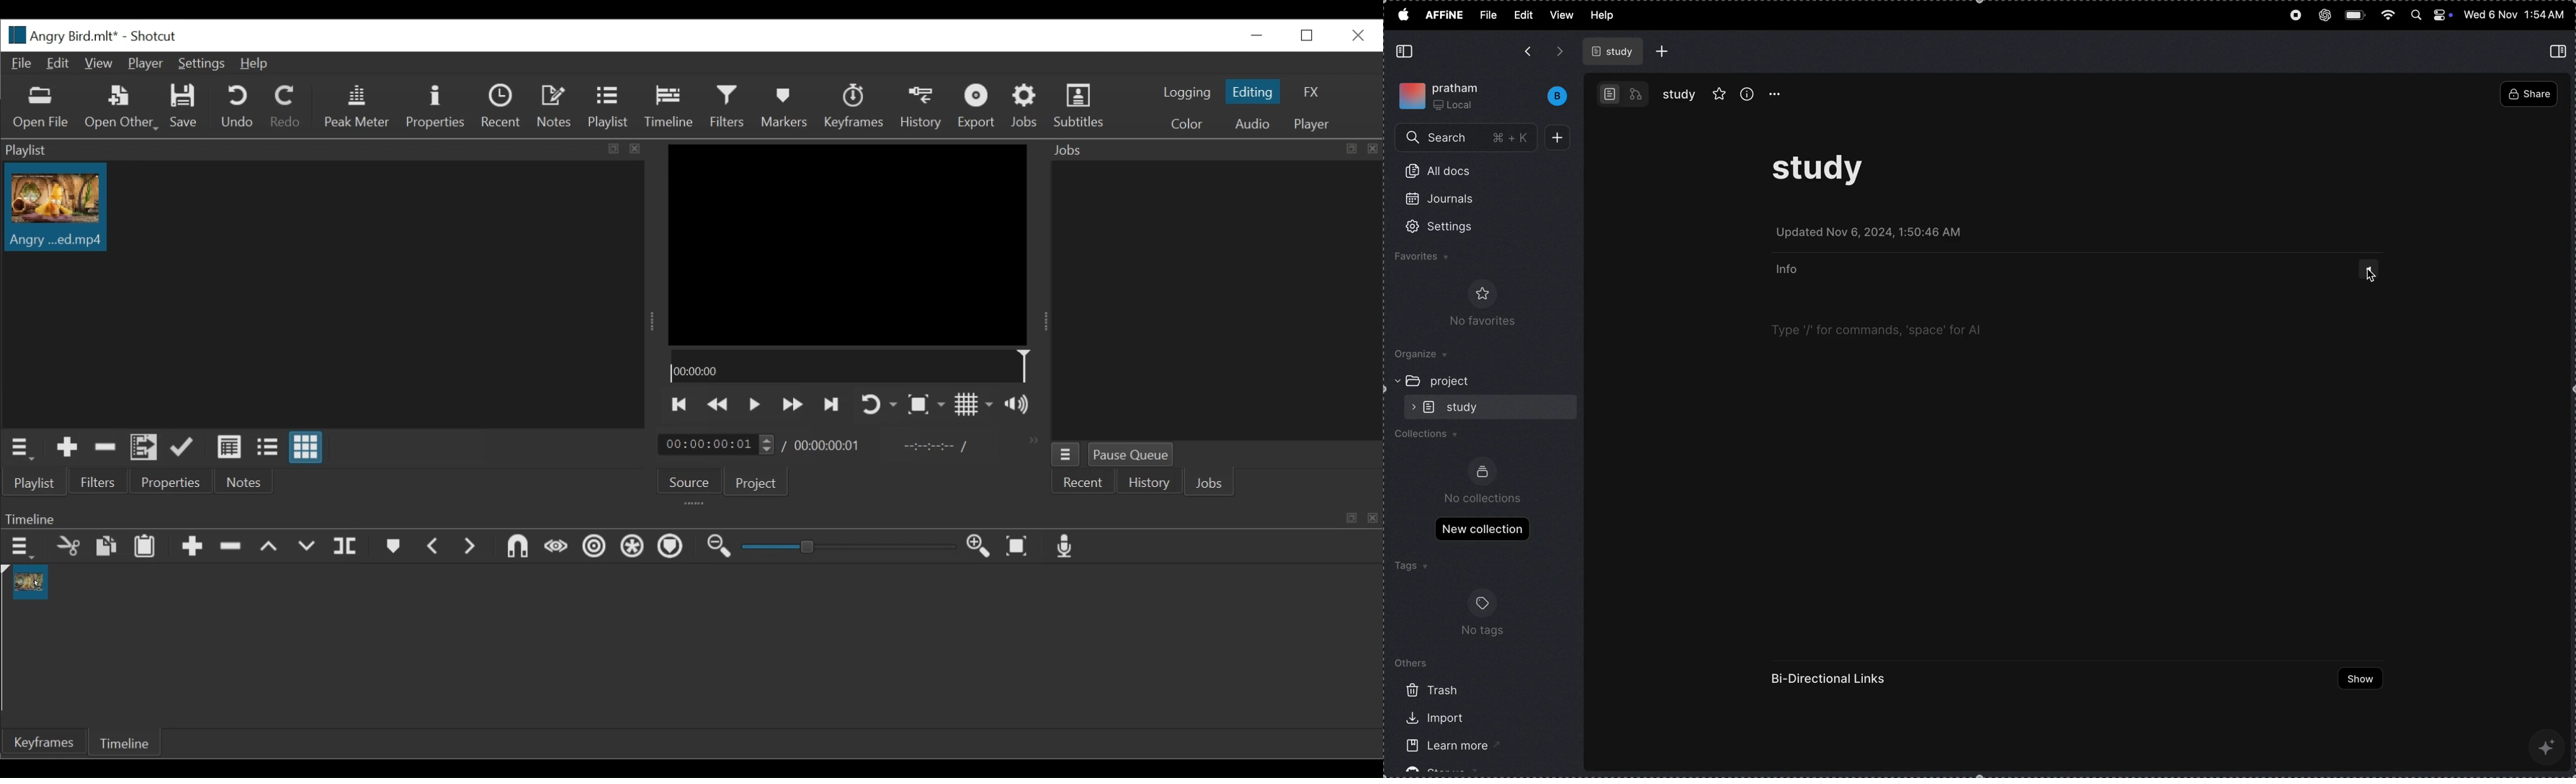 This screenshot has height=784, width=2576. I want to click on Help, so click(256, 64).